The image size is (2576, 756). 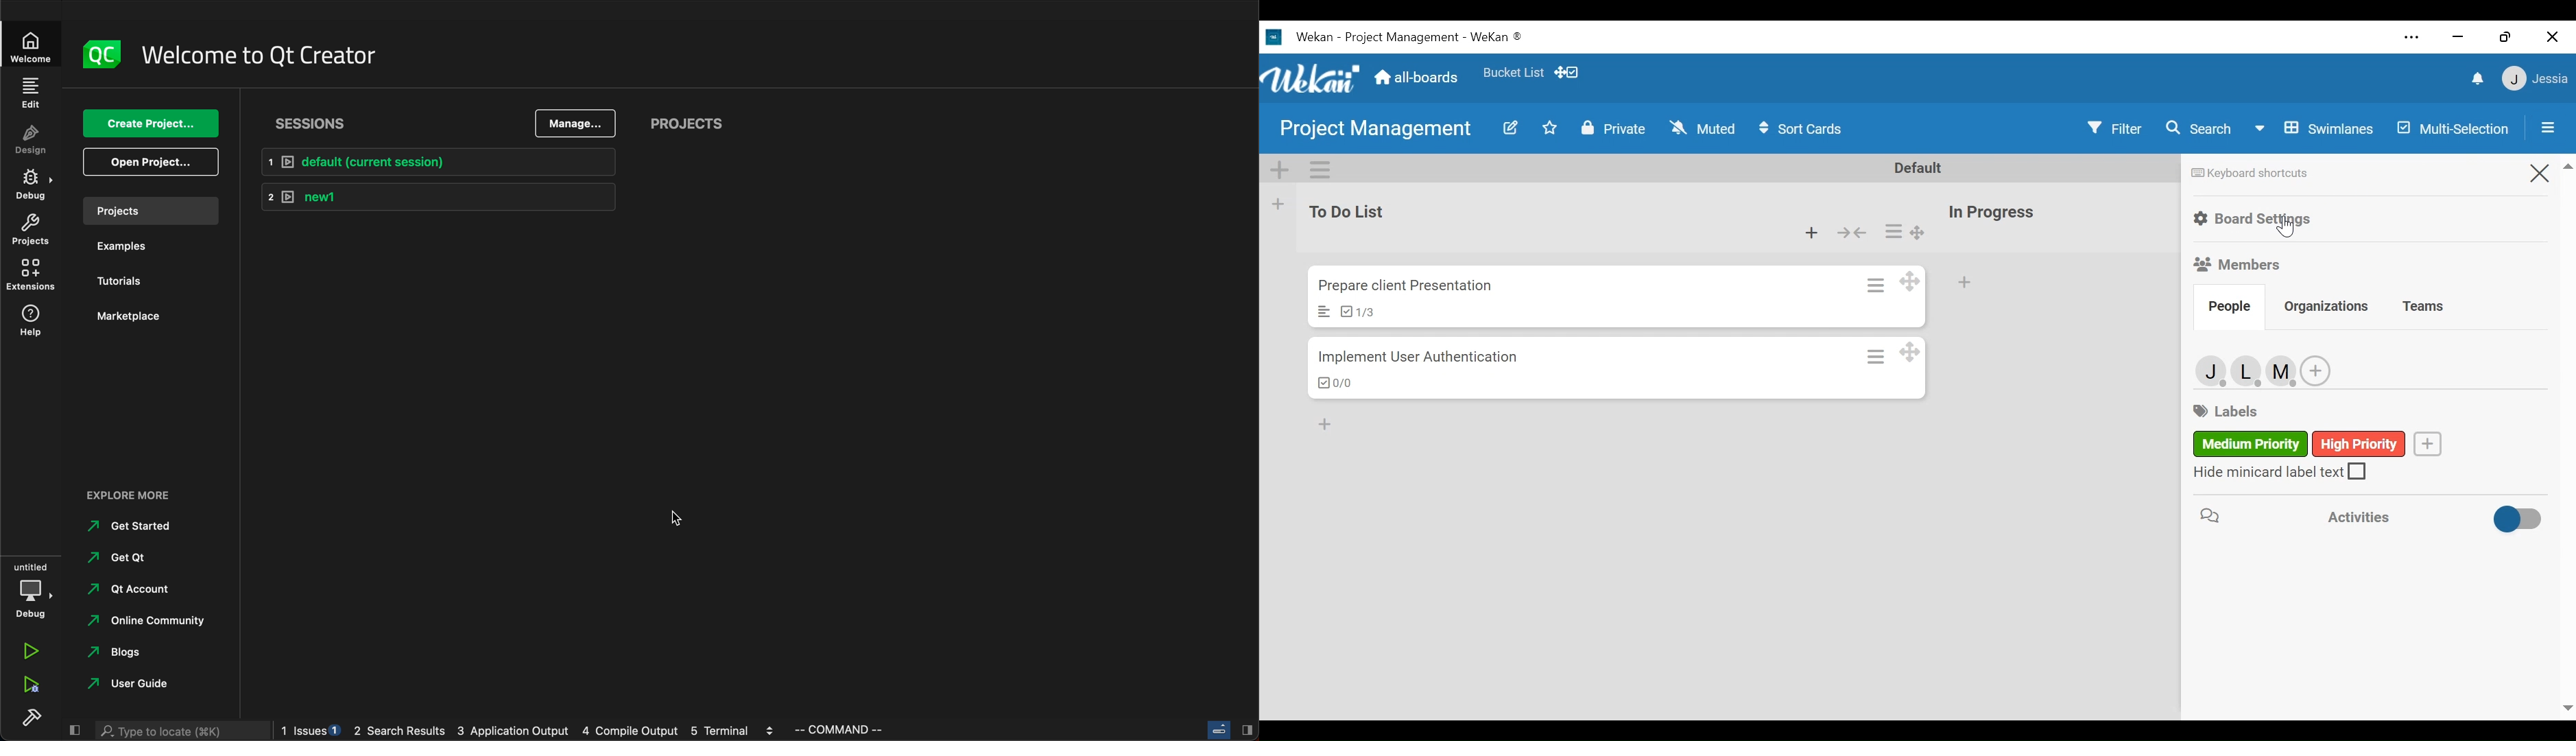 What do you see at coordinates (1378, 131) in the screenshot?
I see `Board Title` at bounding box center [1378, 131].